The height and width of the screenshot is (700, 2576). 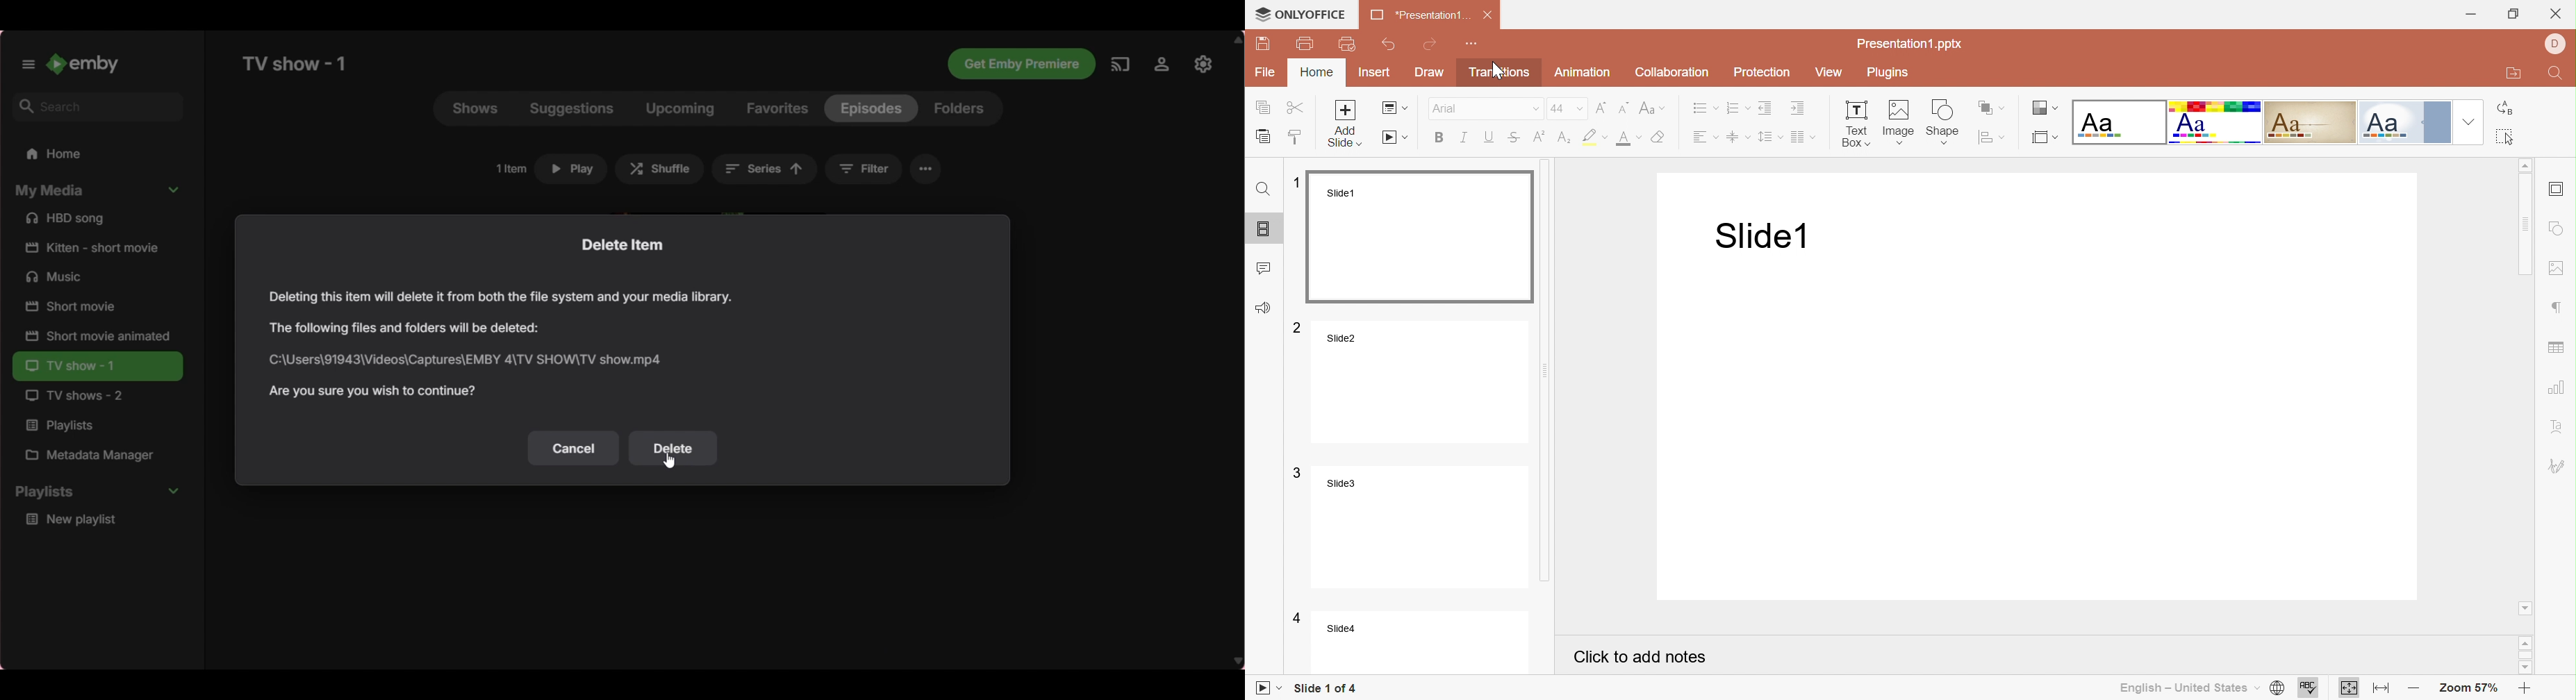 What do you see at coordinates (1738, 109) in the screenshot?
I see `Numbering` at bounding box center [1738, 109].